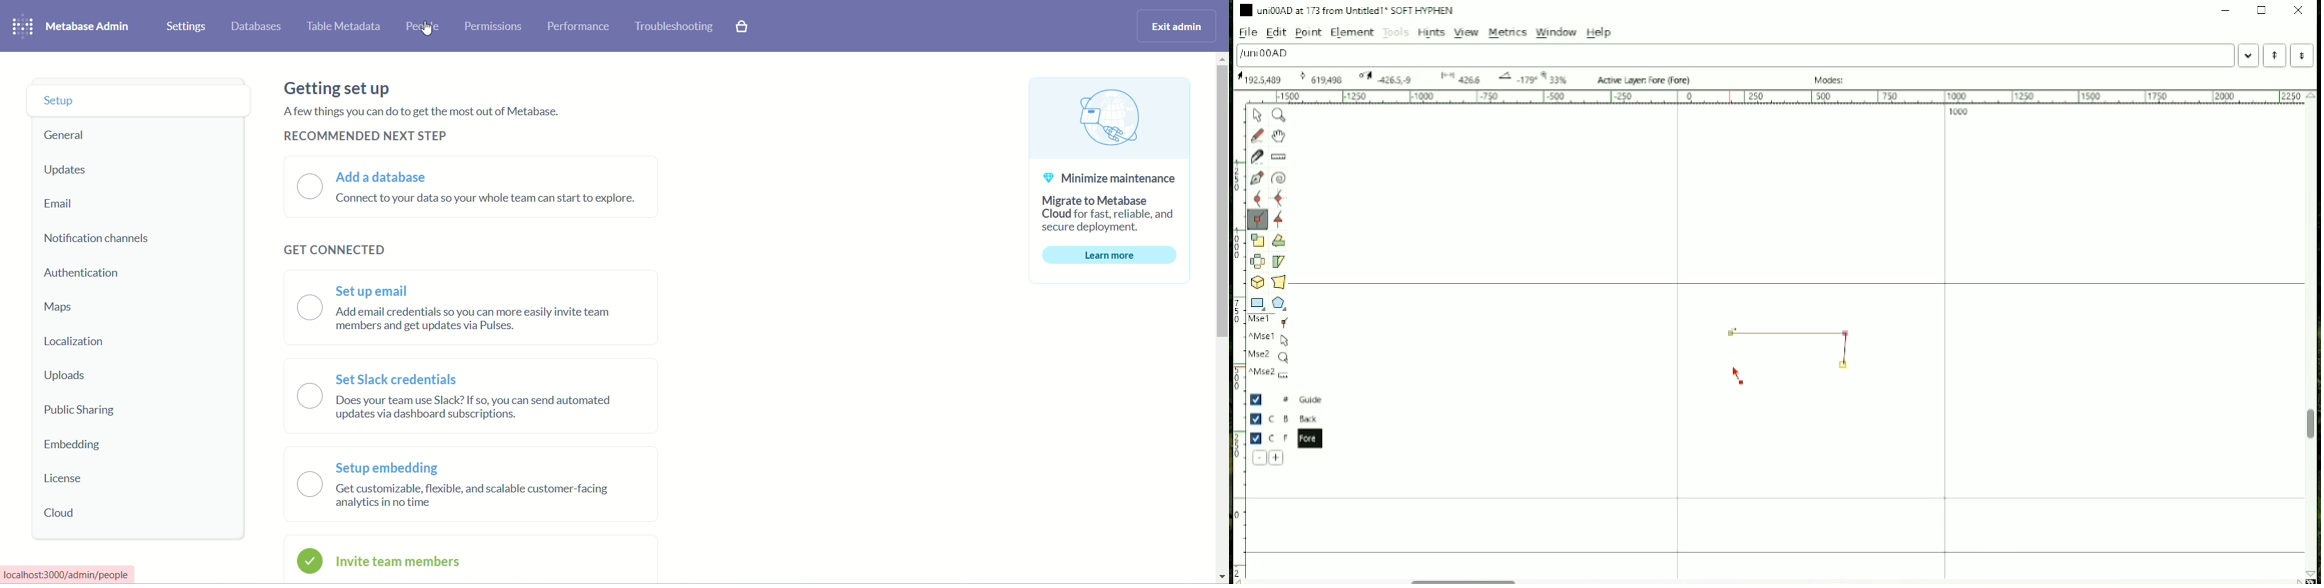  I want to click on troubleshooting, so click(674, 24).